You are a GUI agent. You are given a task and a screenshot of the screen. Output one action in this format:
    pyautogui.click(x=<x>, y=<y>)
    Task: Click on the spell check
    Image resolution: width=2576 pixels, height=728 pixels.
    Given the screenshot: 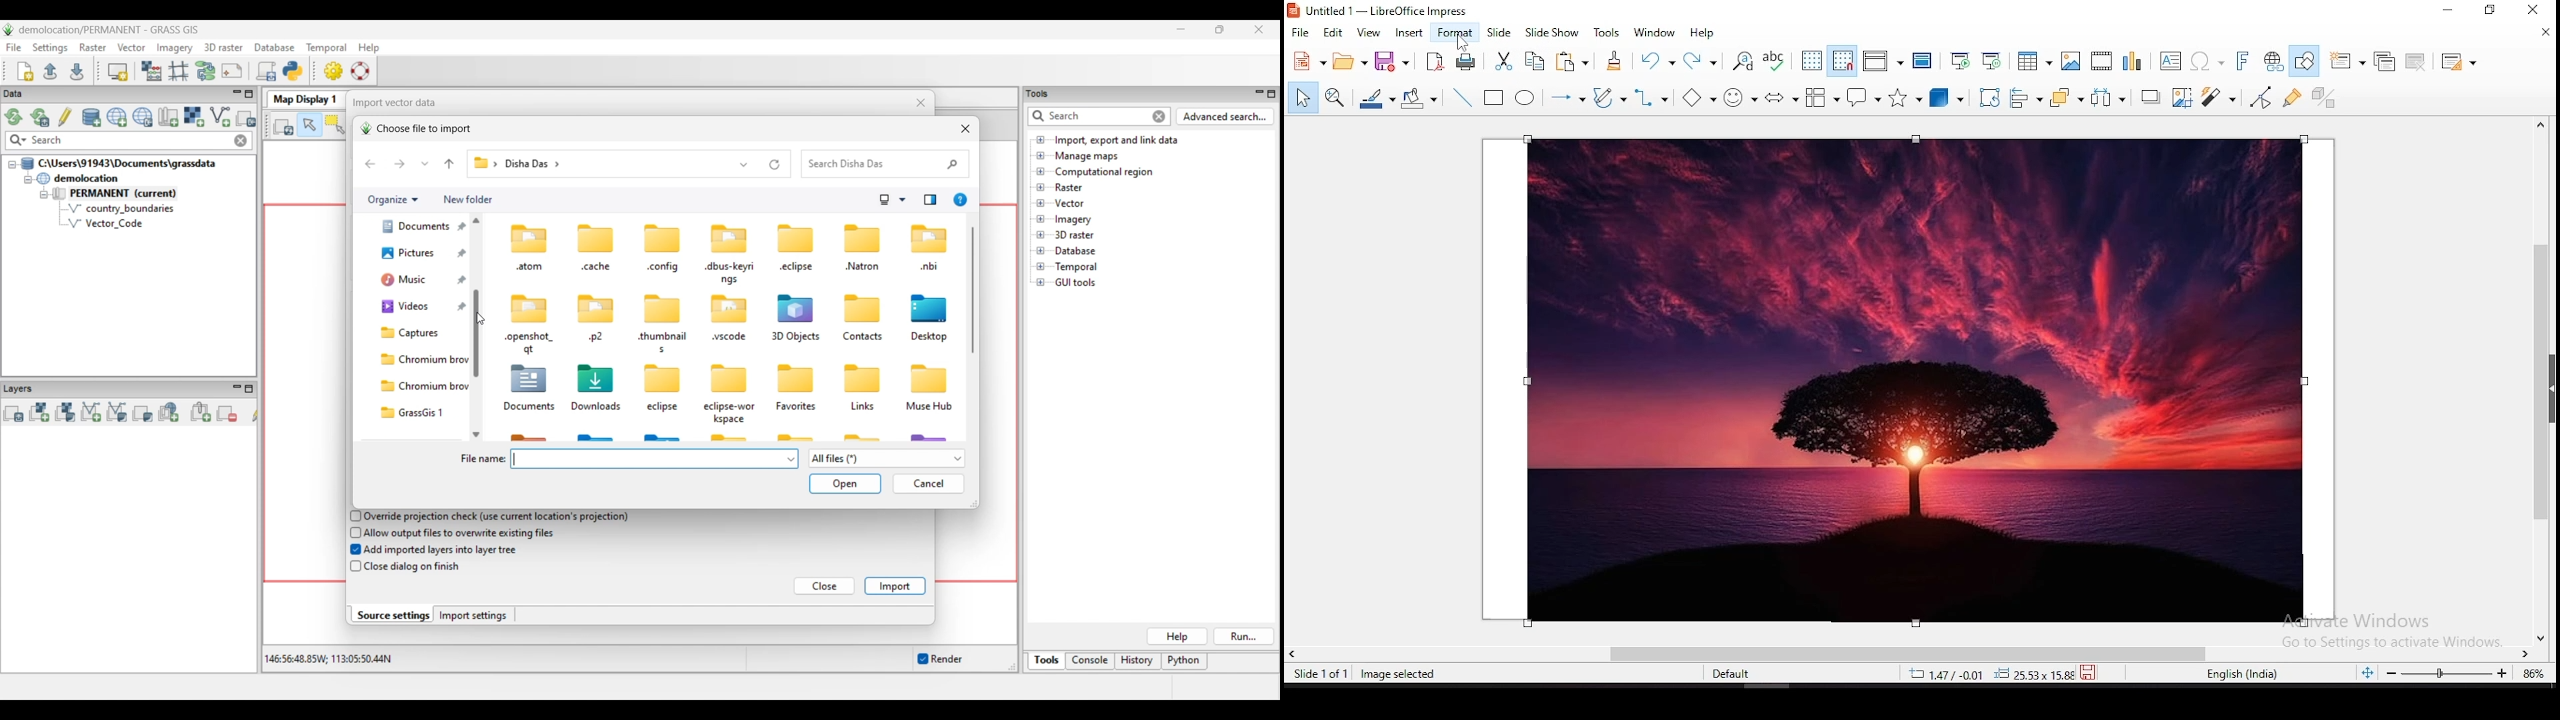 What is the action you would take?
    pyautogui.click(x=1776, y=59)
    